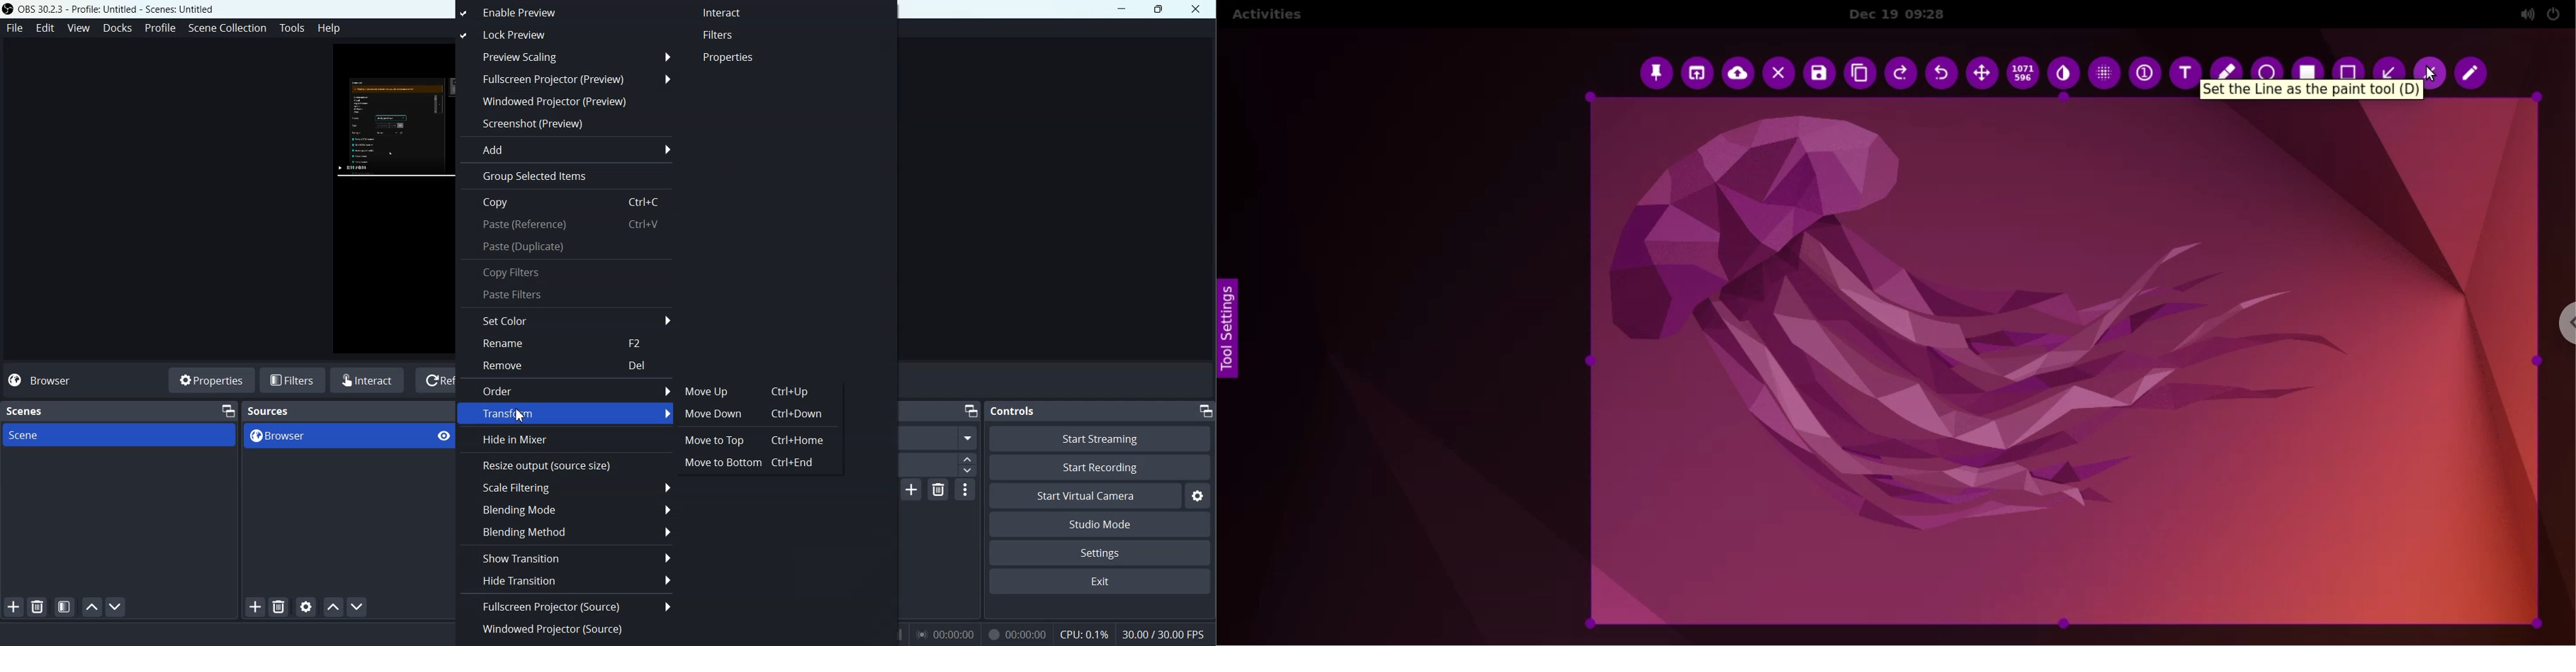 The image size is (2576, 672). Describe the element at coordinates (752, 462) in the screenshot. I see `Move to Bottom` at that location.